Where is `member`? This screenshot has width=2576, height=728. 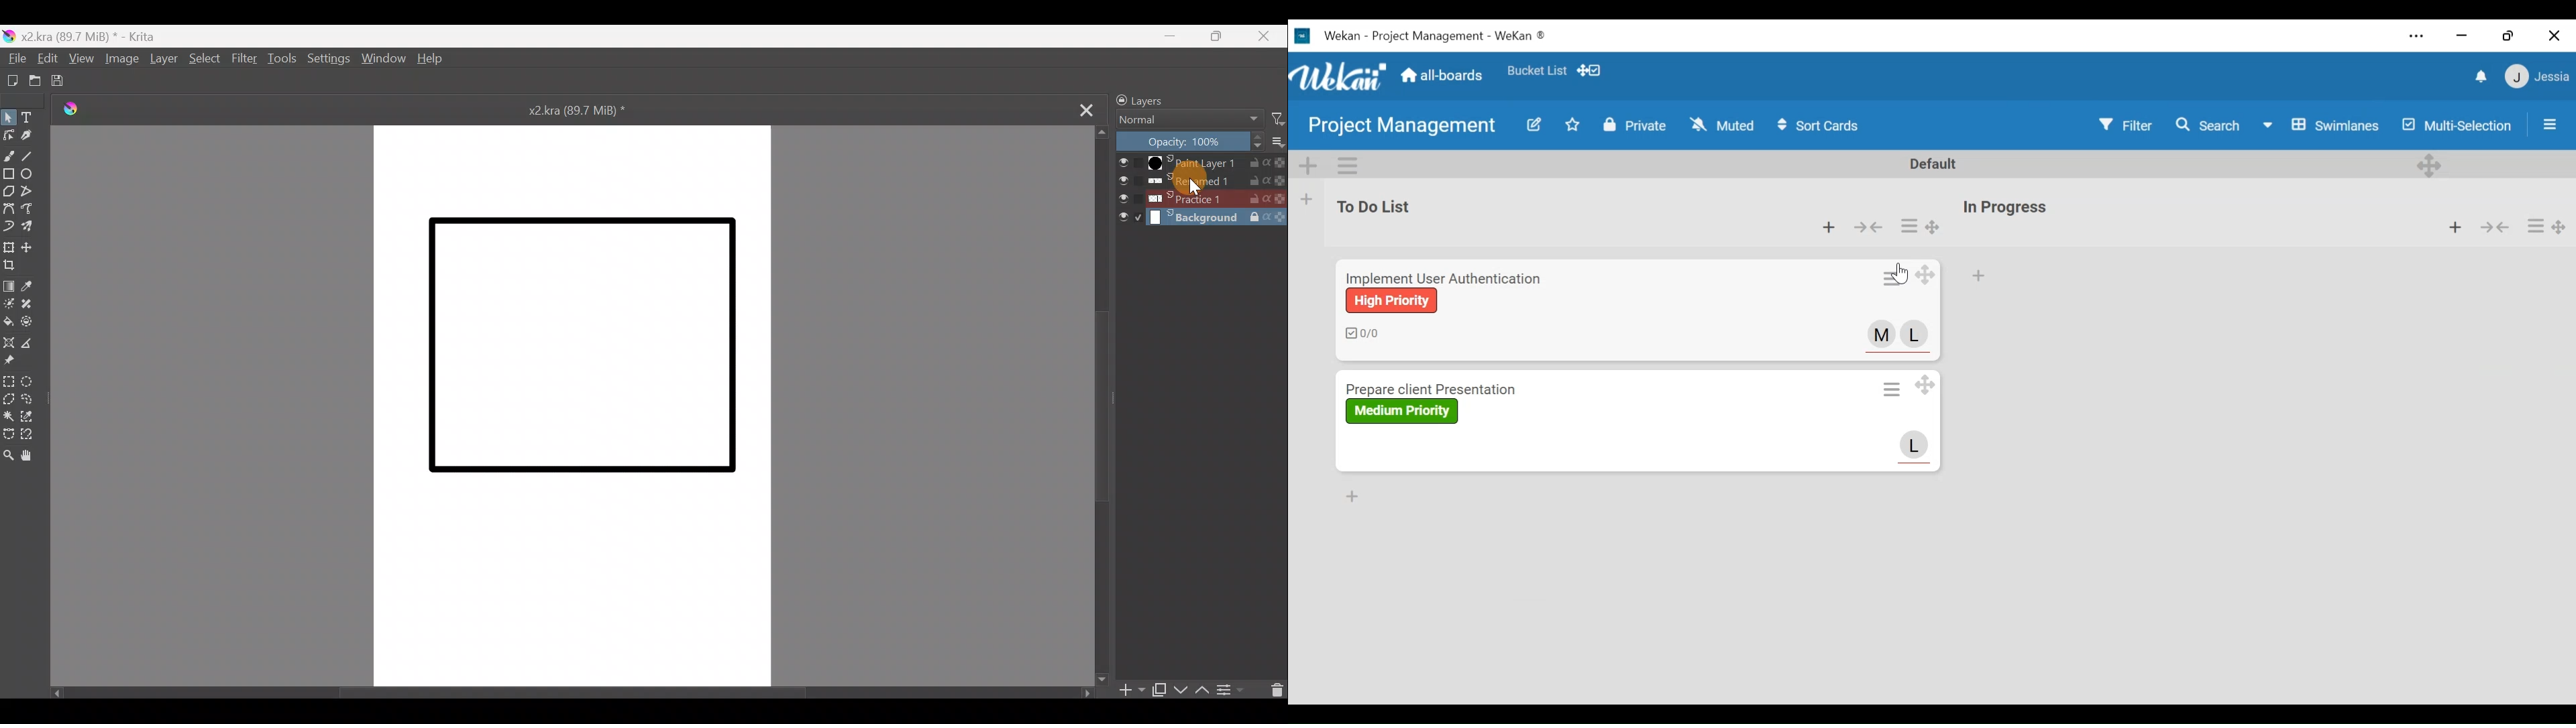 member is located at coordinates (1880, 334).